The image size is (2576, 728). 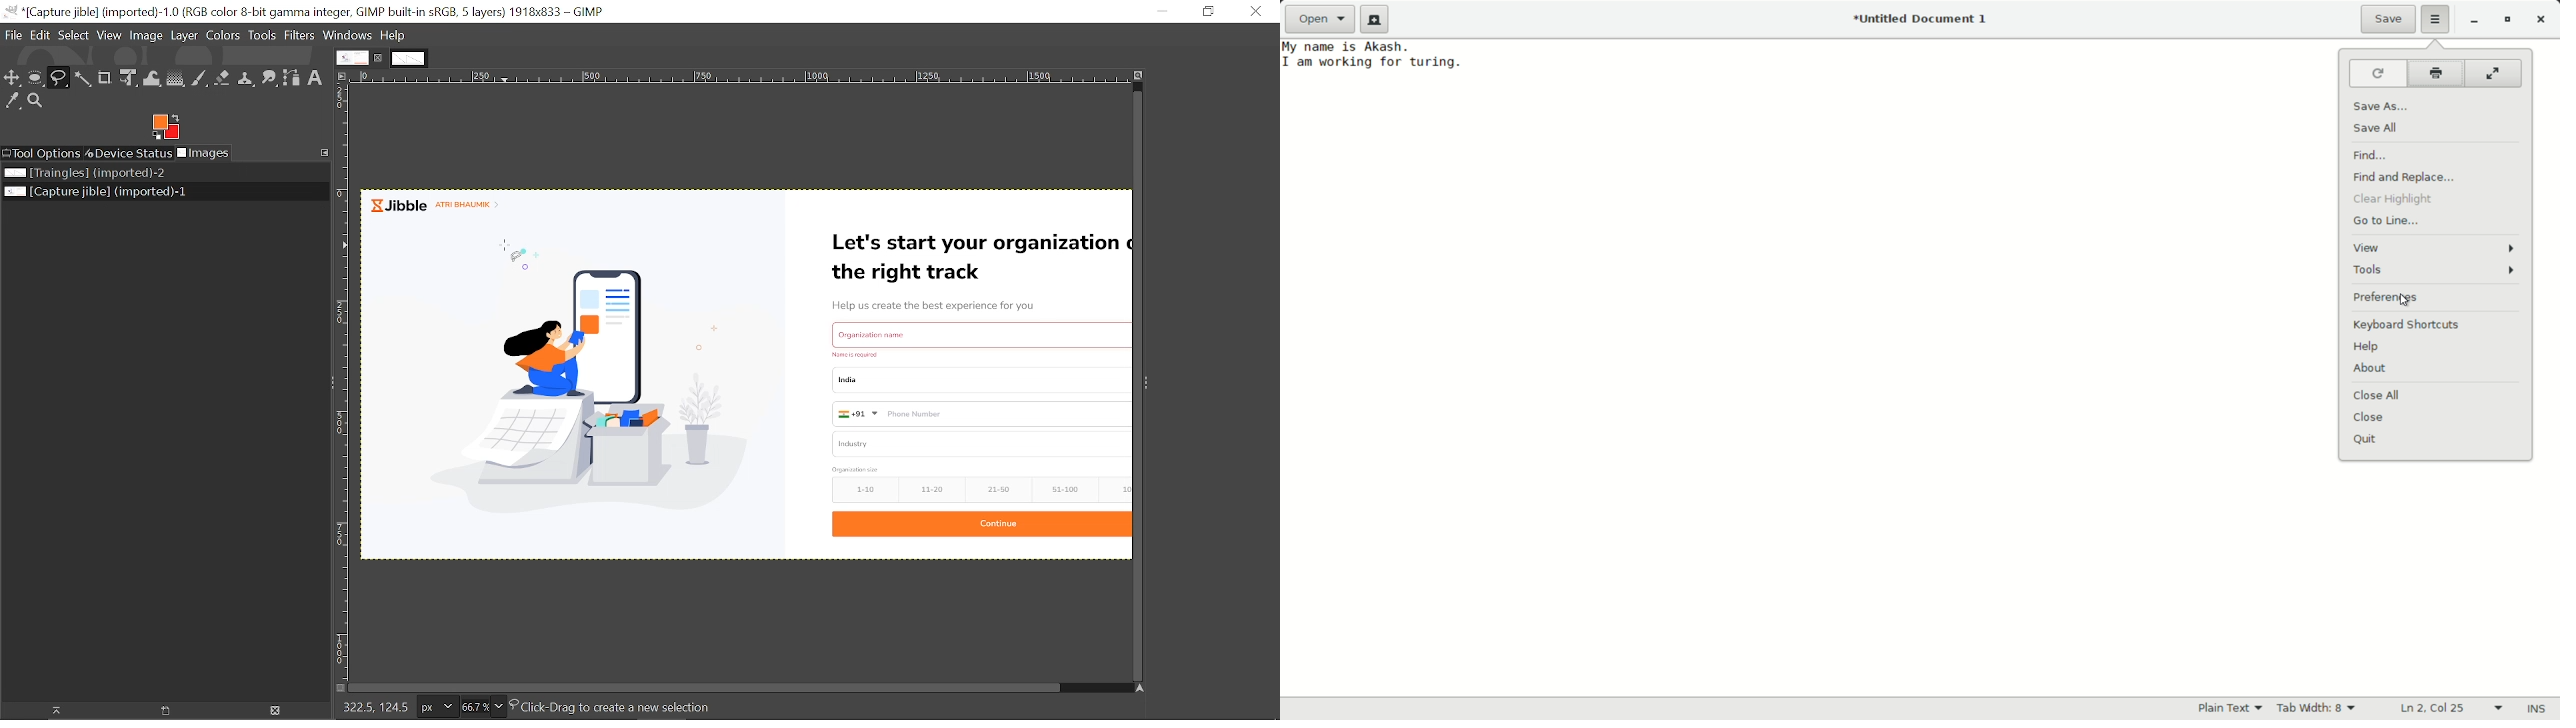 I want to click on view, so click(x=2435, y=248).